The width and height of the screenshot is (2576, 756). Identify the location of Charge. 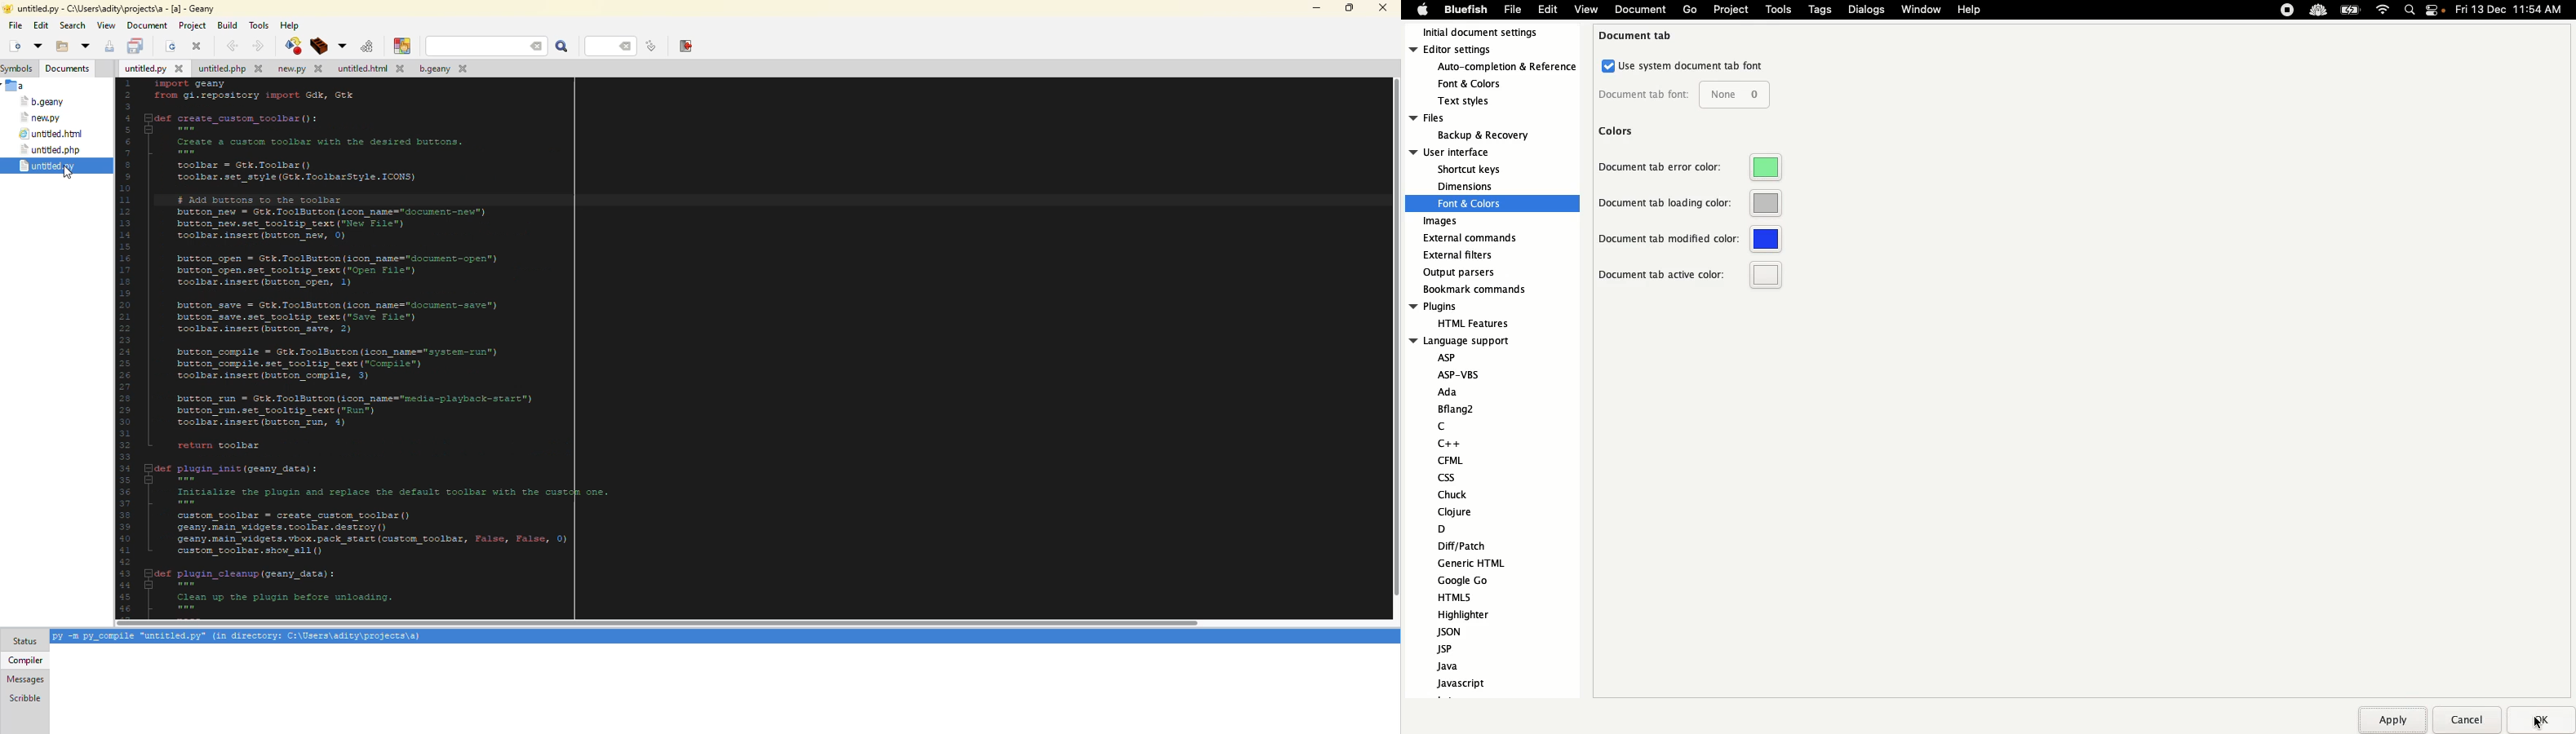
(2350, 11).